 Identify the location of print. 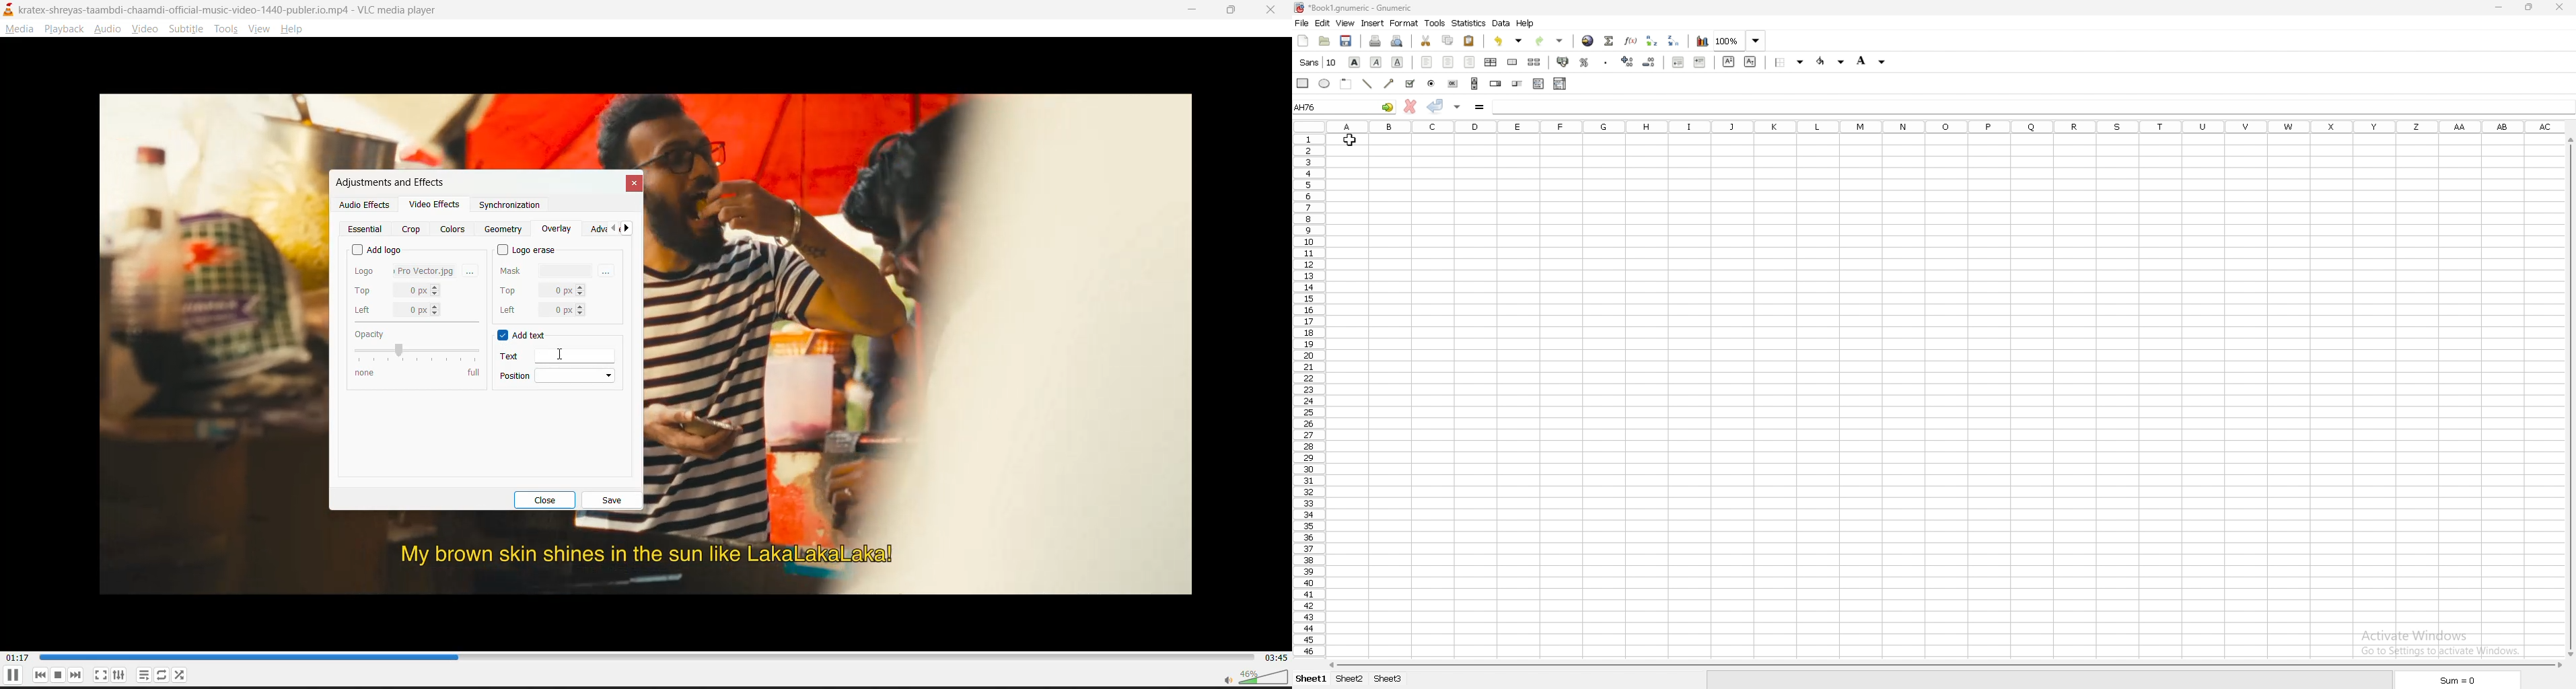
(1375, 41).